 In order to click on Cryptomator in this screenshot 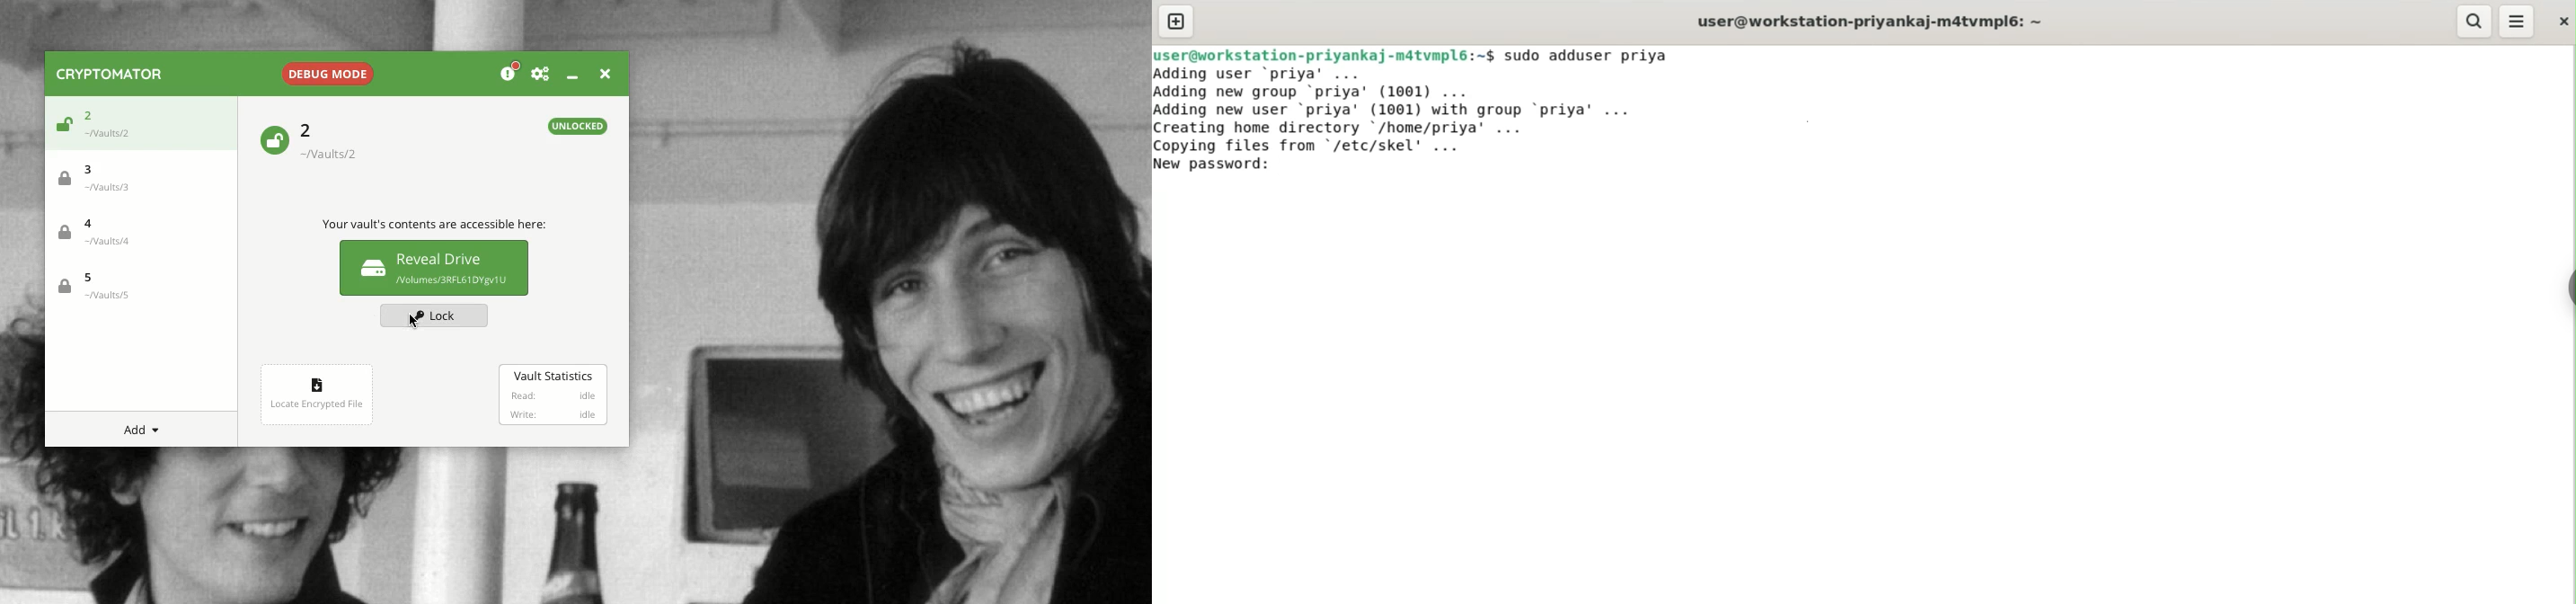, I will do `click(111, 74)`.